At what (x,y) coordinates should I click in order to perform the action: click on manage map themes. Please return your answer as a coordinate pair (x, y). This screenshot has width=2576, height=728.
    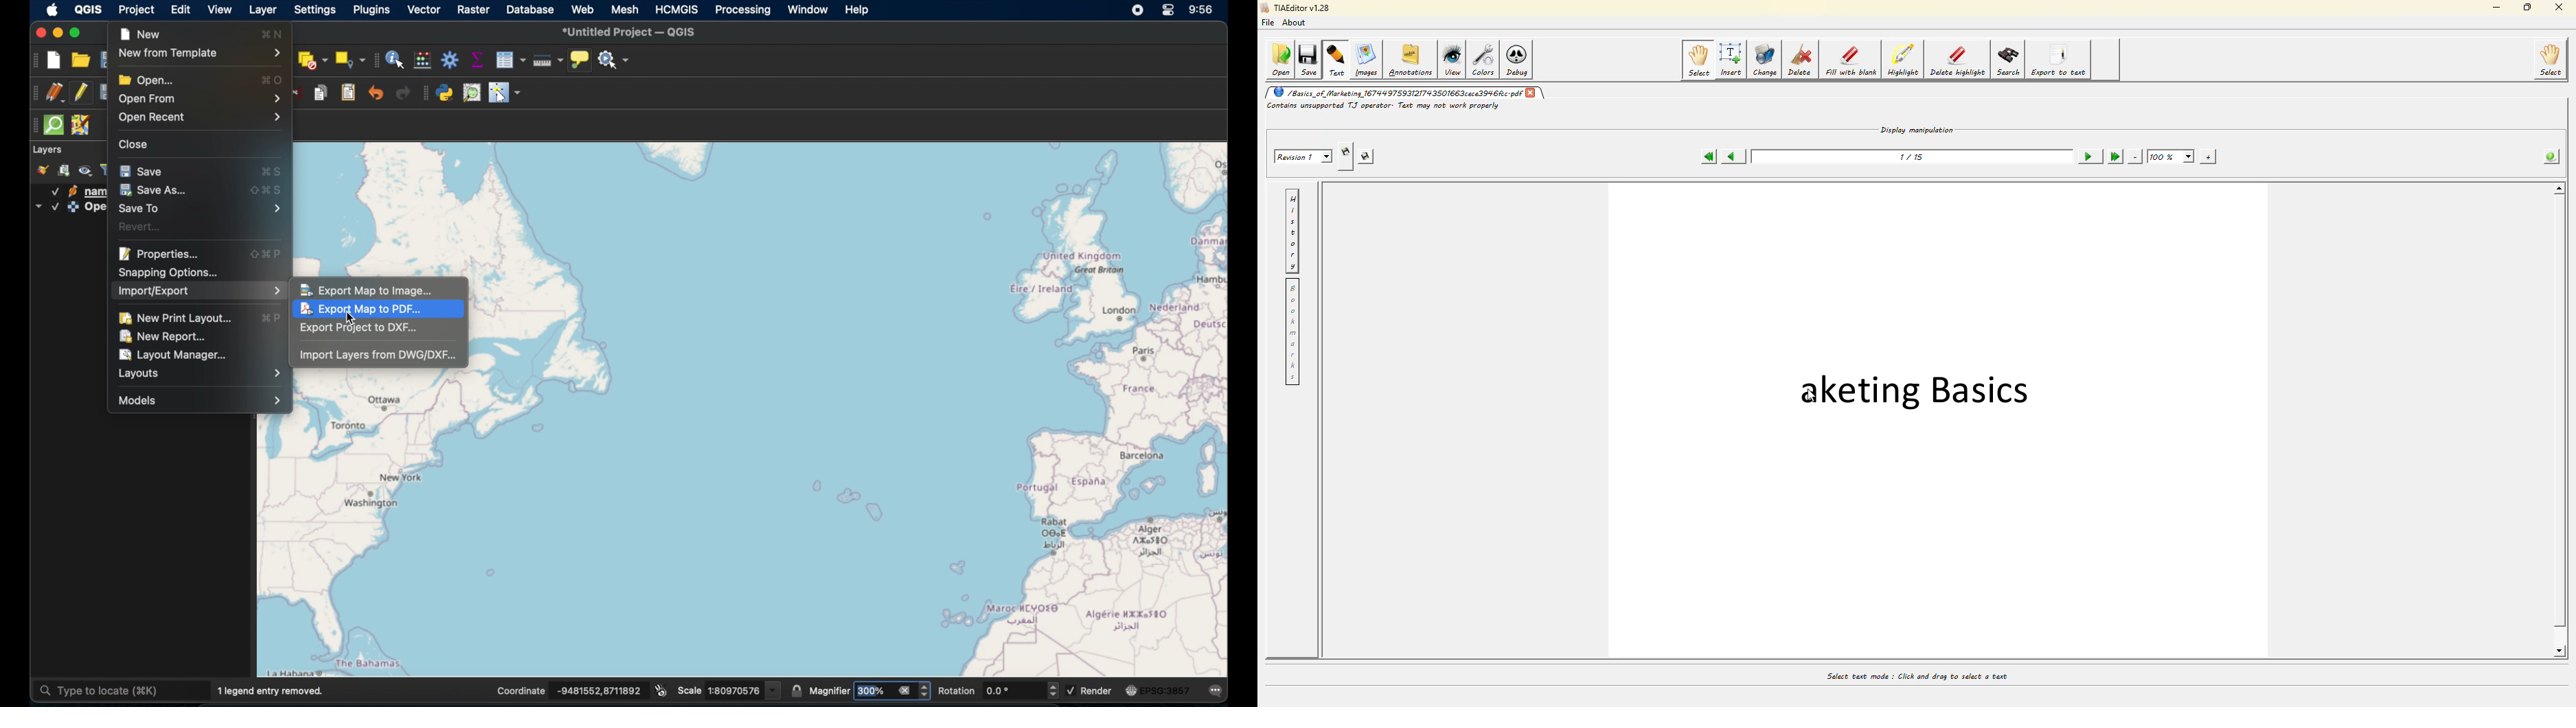
    Looking at the image, I should click on (86, 171).